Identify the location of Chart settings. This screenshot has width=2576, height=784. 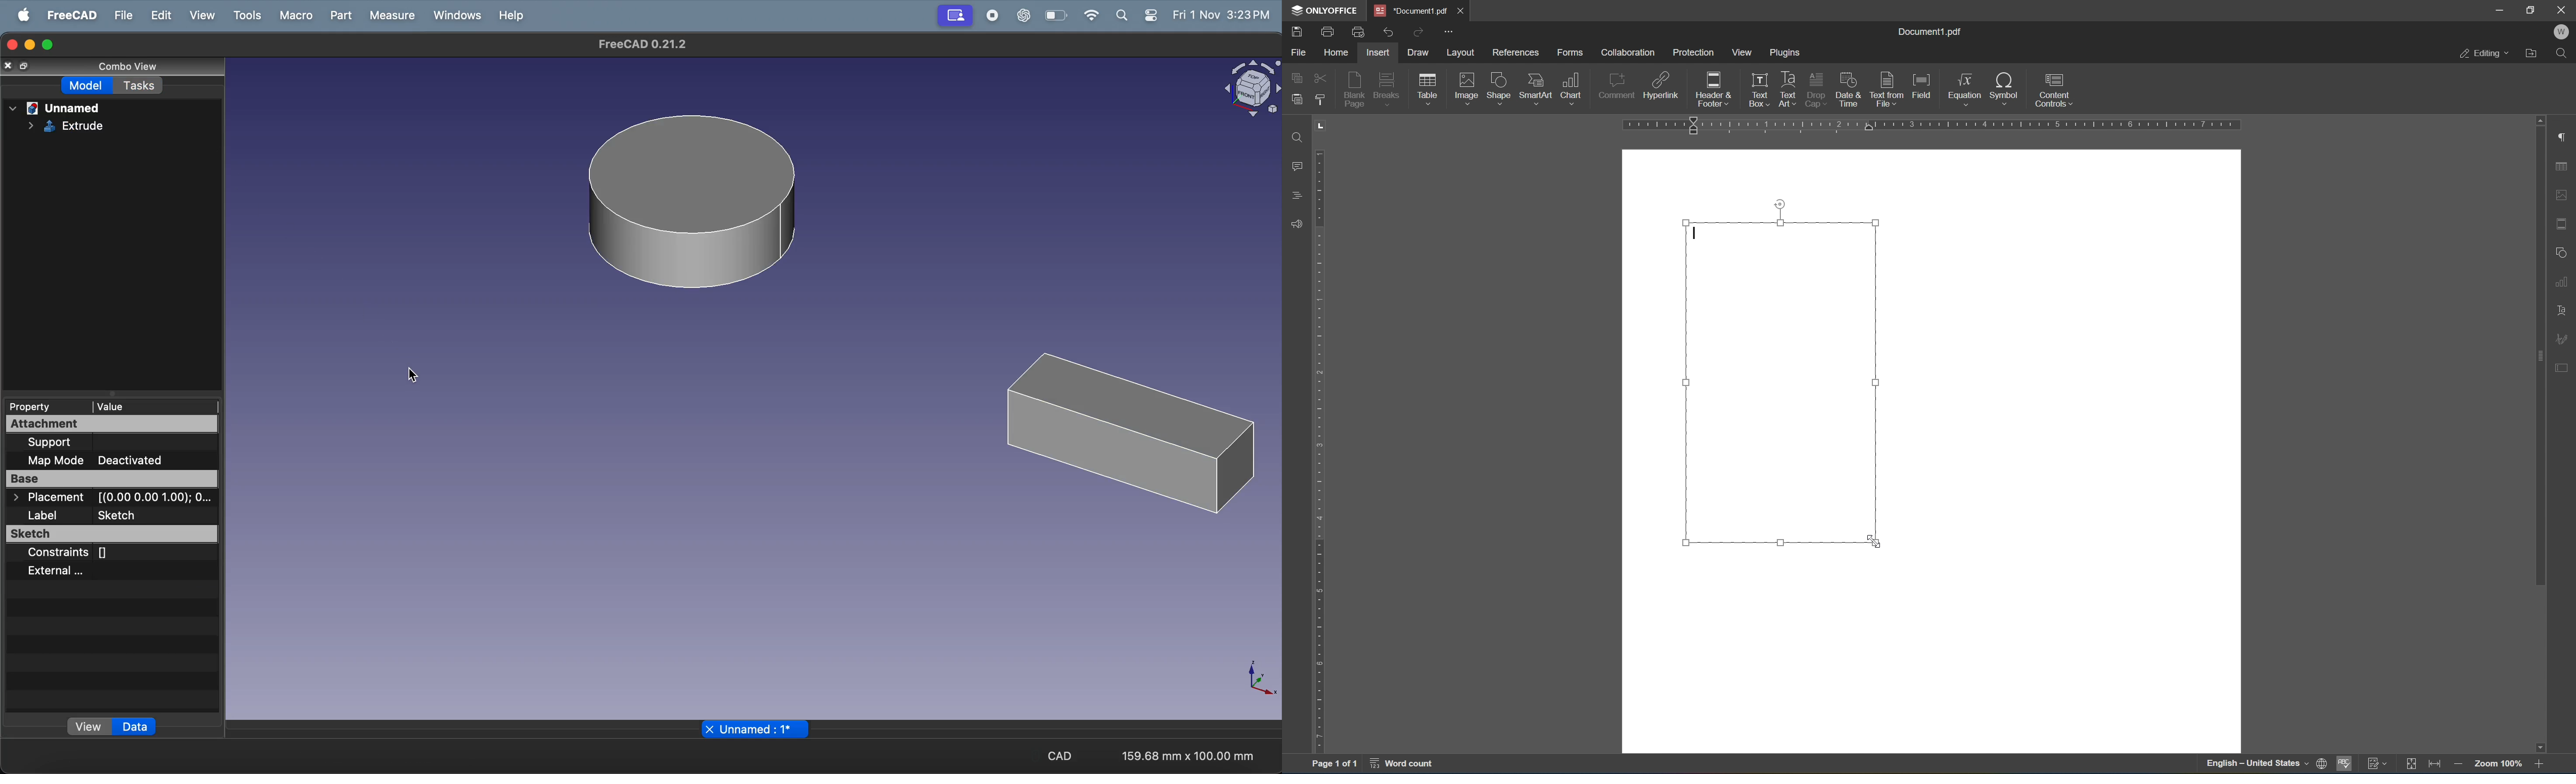
(2563, 280).